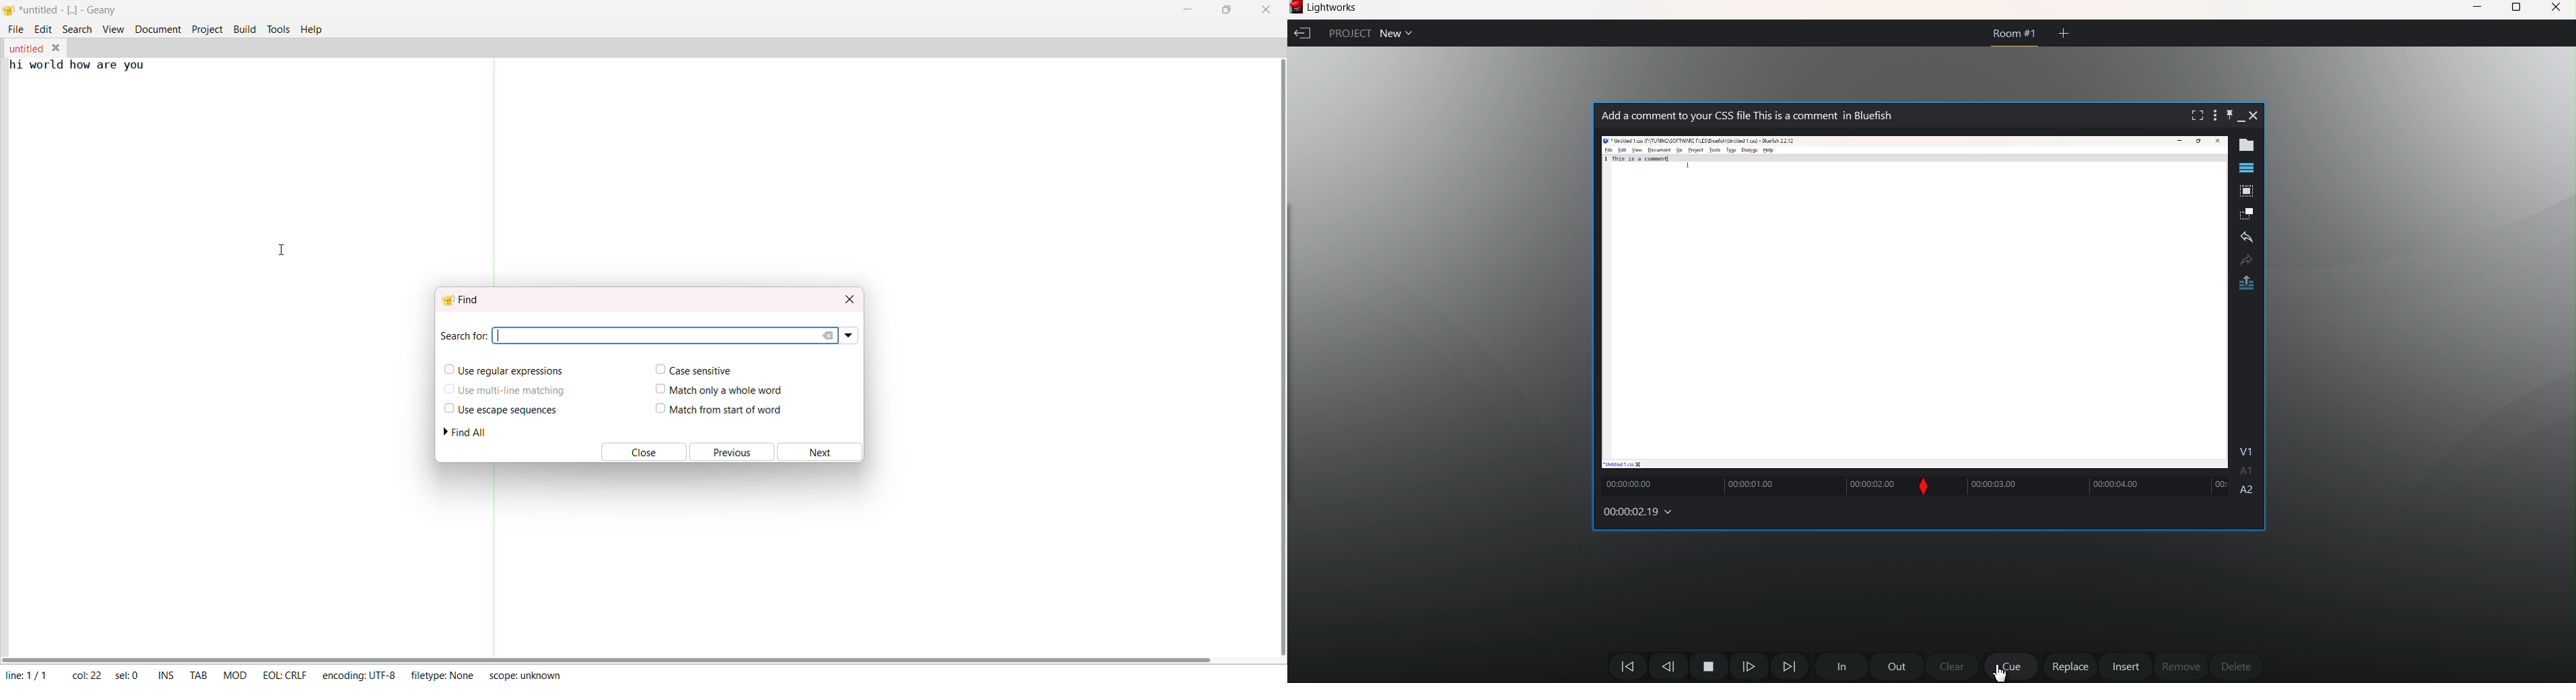 The height and width of the screenshot is (700, 2576). Describe the element at coordinates (1186, 9) in the screenshot. I see `minimize` at that location.